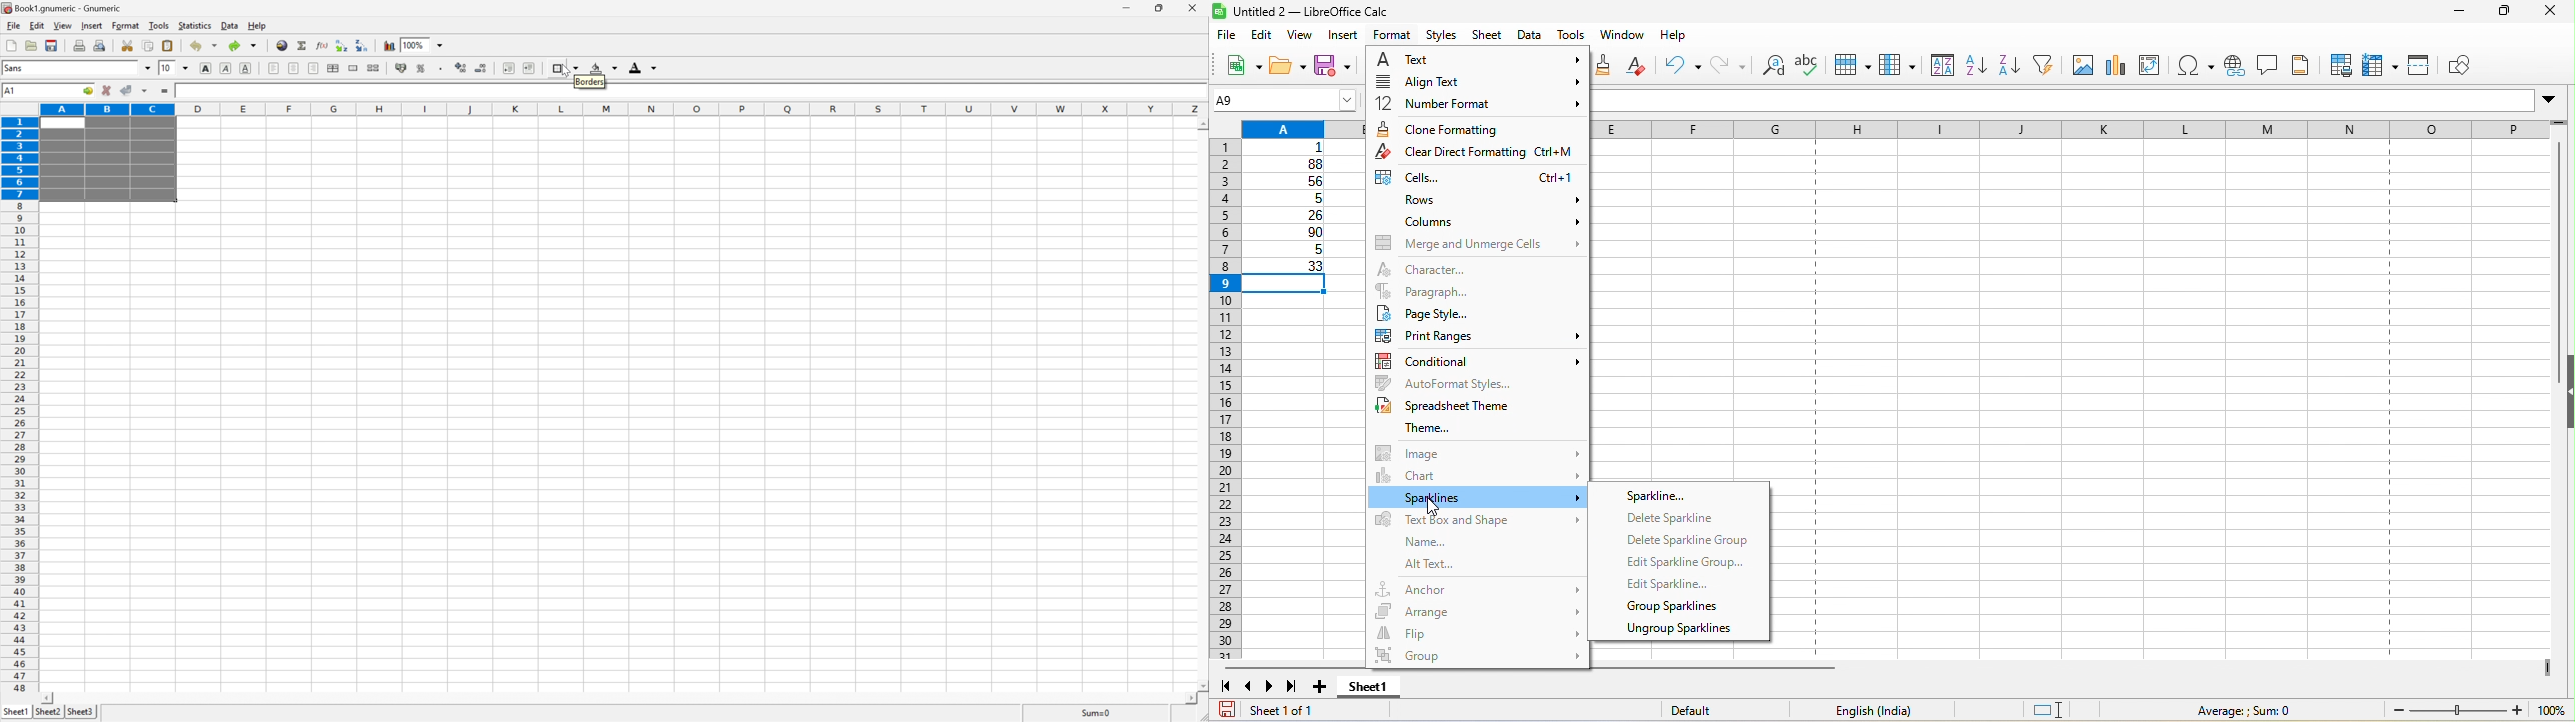 The width and height of the screenshot is (2576, 728). What do you see at coordinates (158, 26) in the screenshot?
I see `tools` at bounding box center [158, 26].